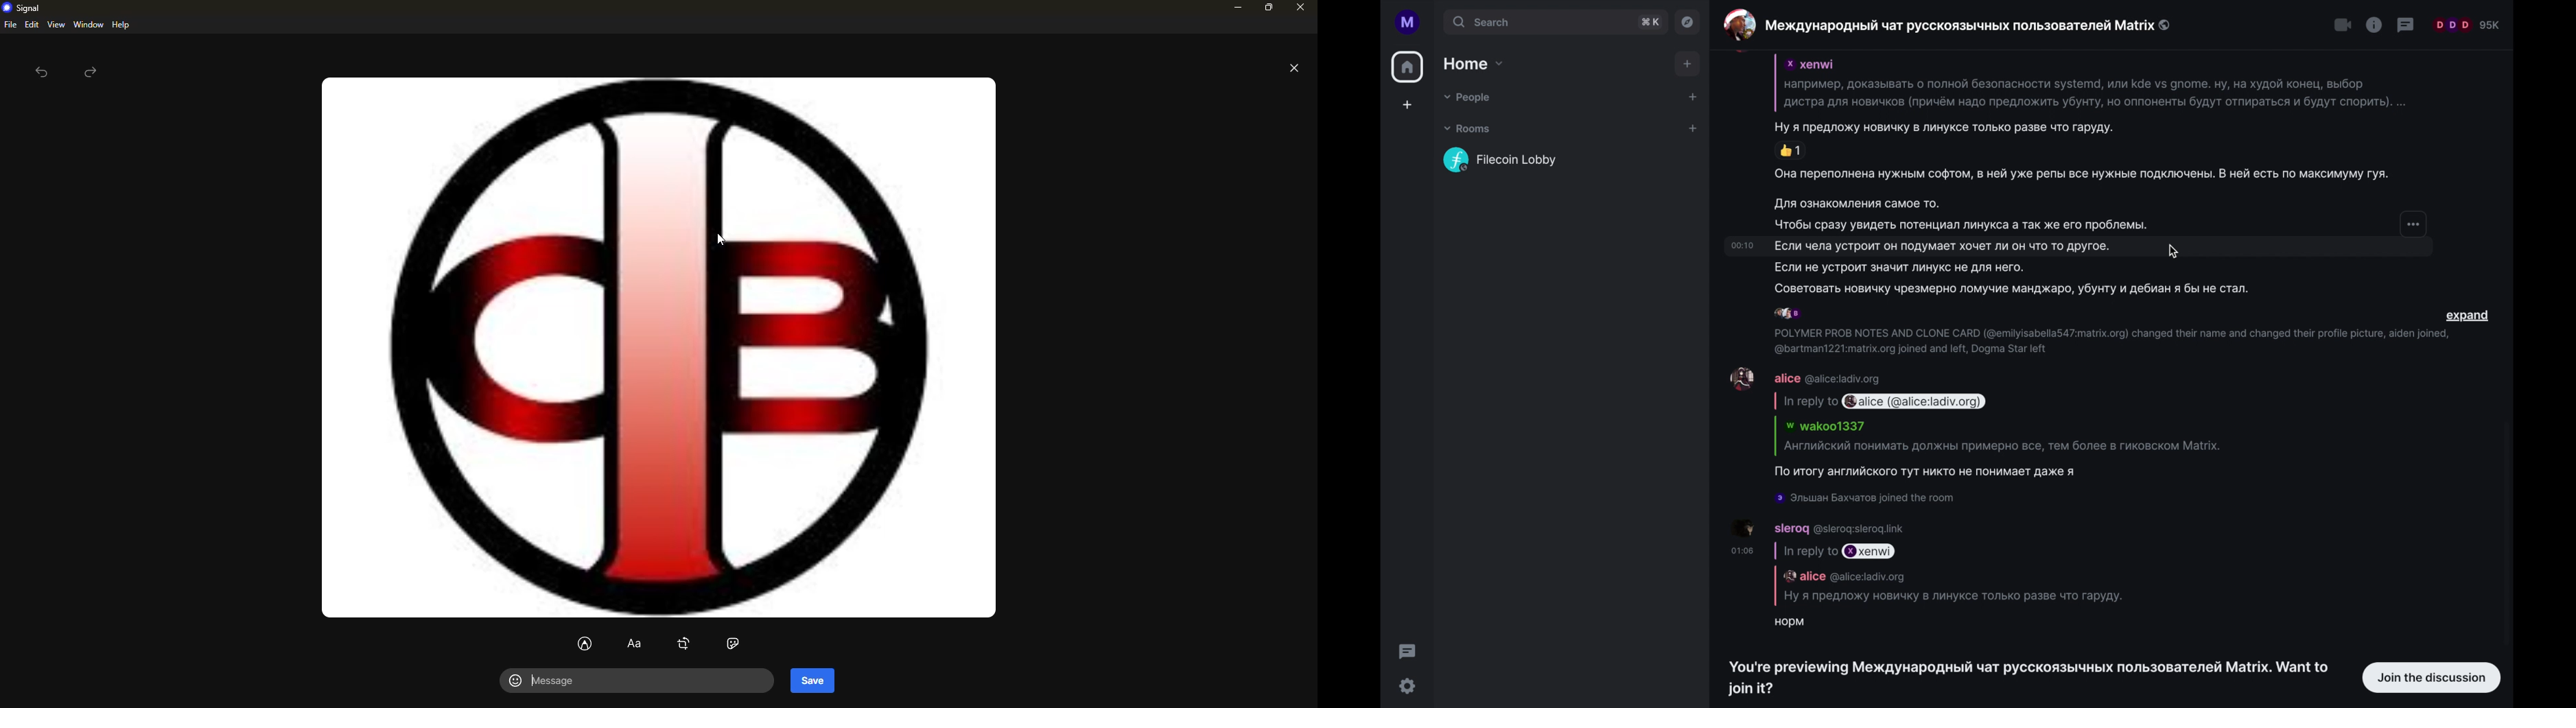  What do you see at coordinates (1470, 129) in the screenshot?
I see `rooms dropdown` at bounding box center [1470, 129].